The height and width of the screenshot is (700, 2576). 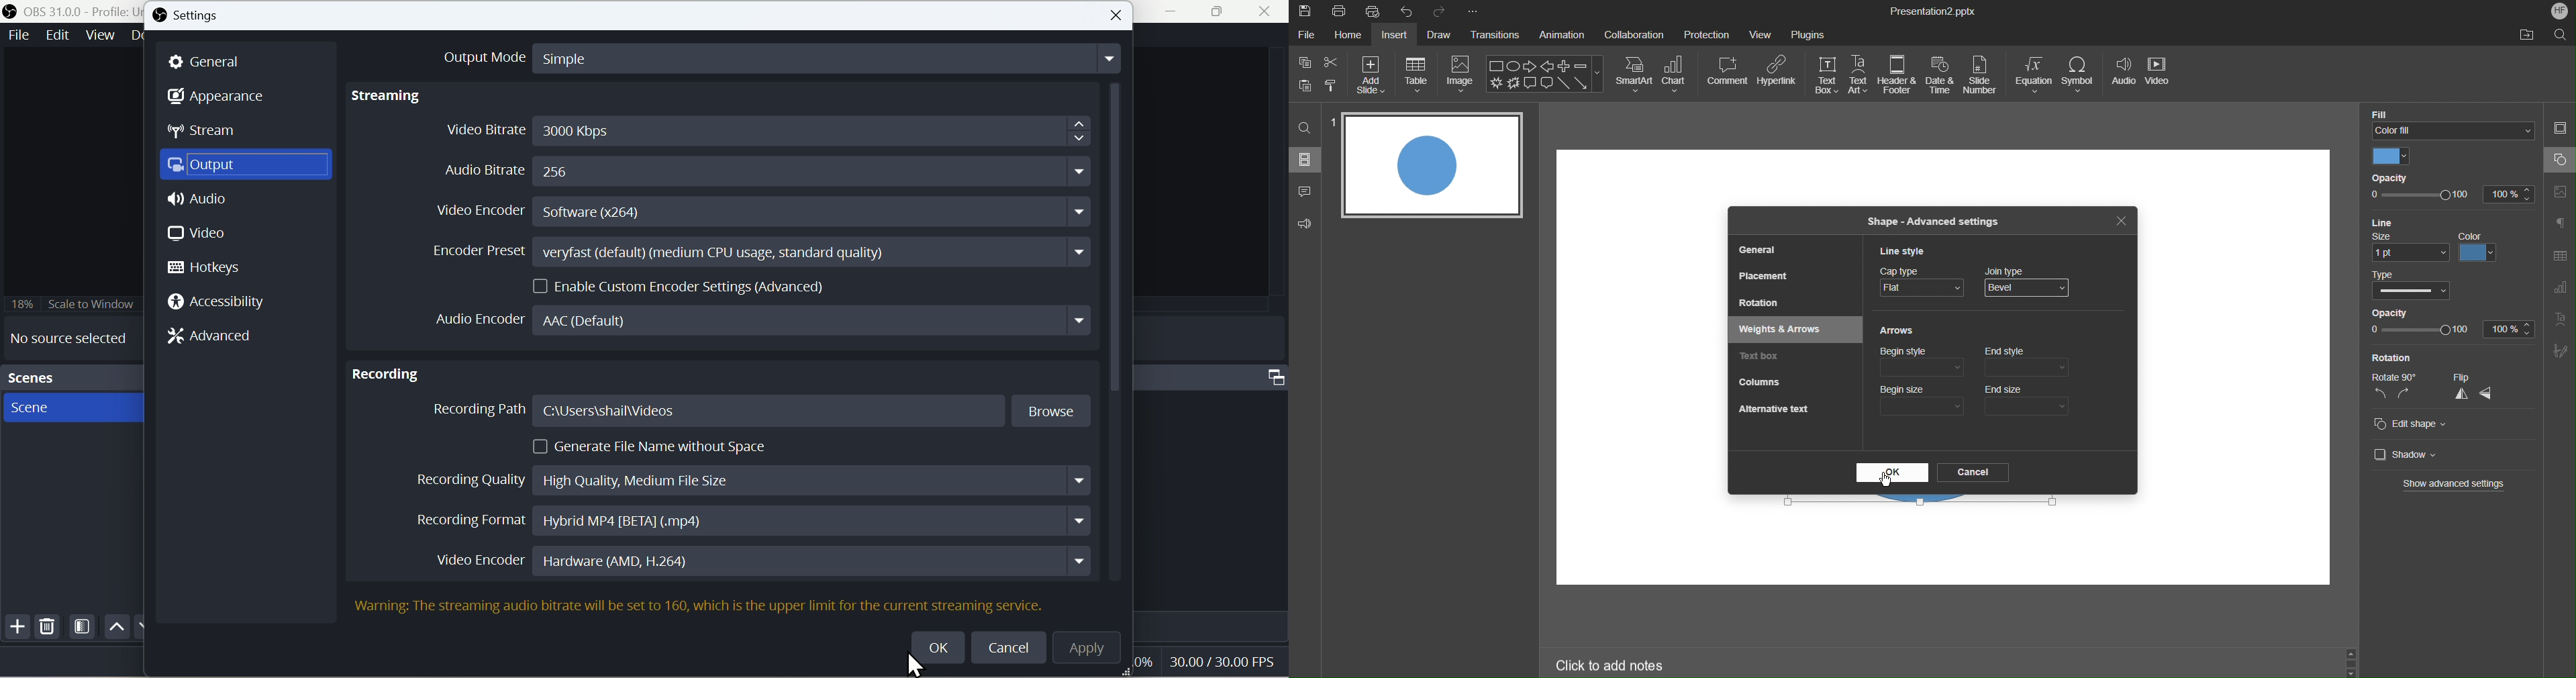 I want to click on Table Settings, so click(x=2559, y=256).